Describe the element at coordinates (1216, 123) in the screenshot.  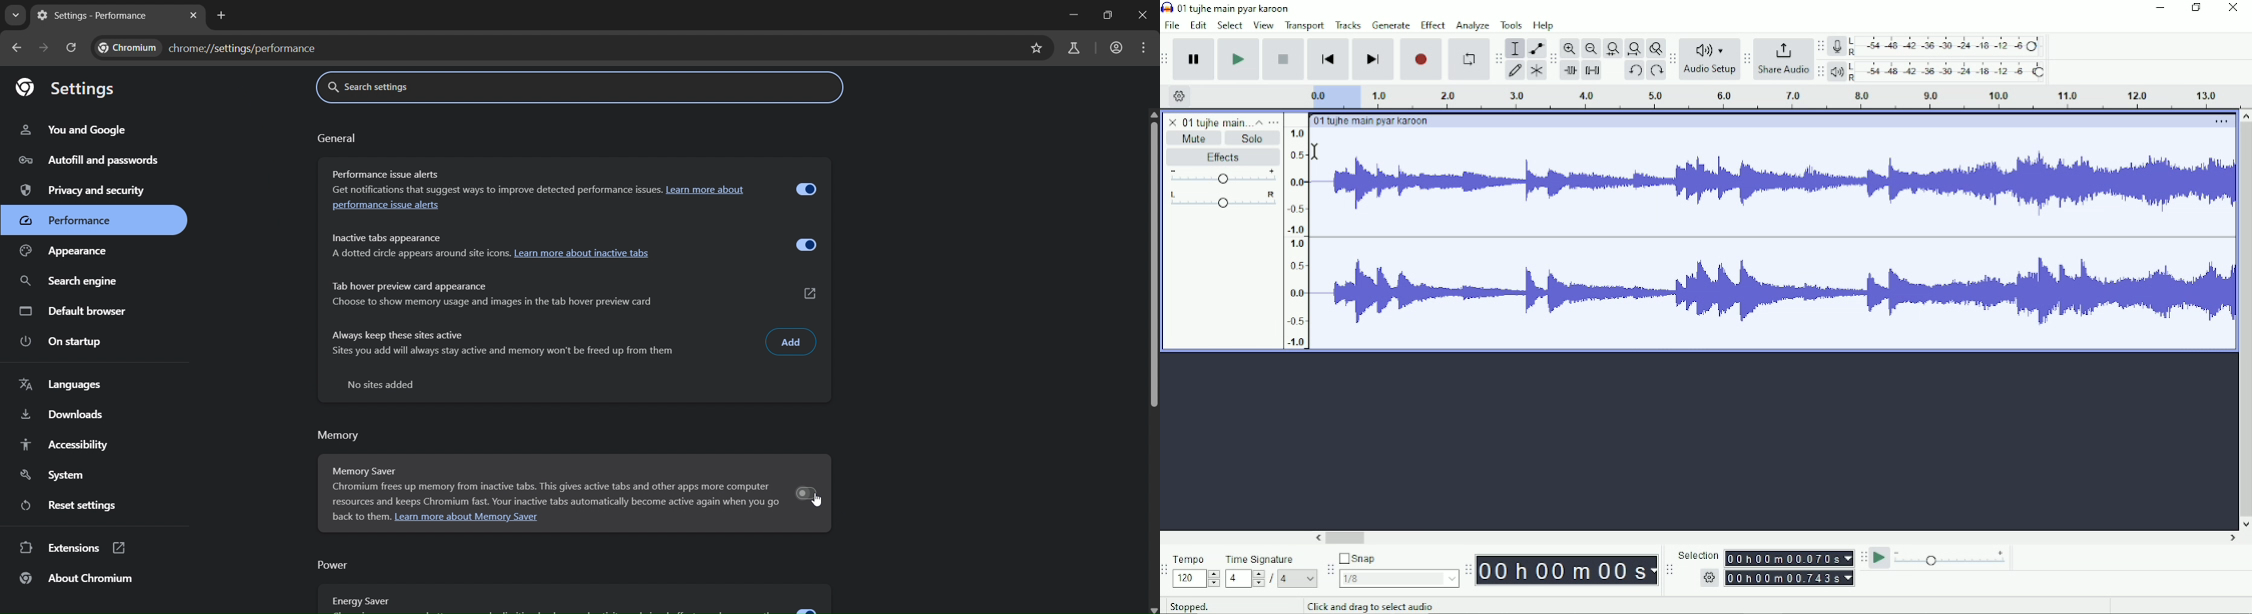
I see `01 tujhe main` at that location.